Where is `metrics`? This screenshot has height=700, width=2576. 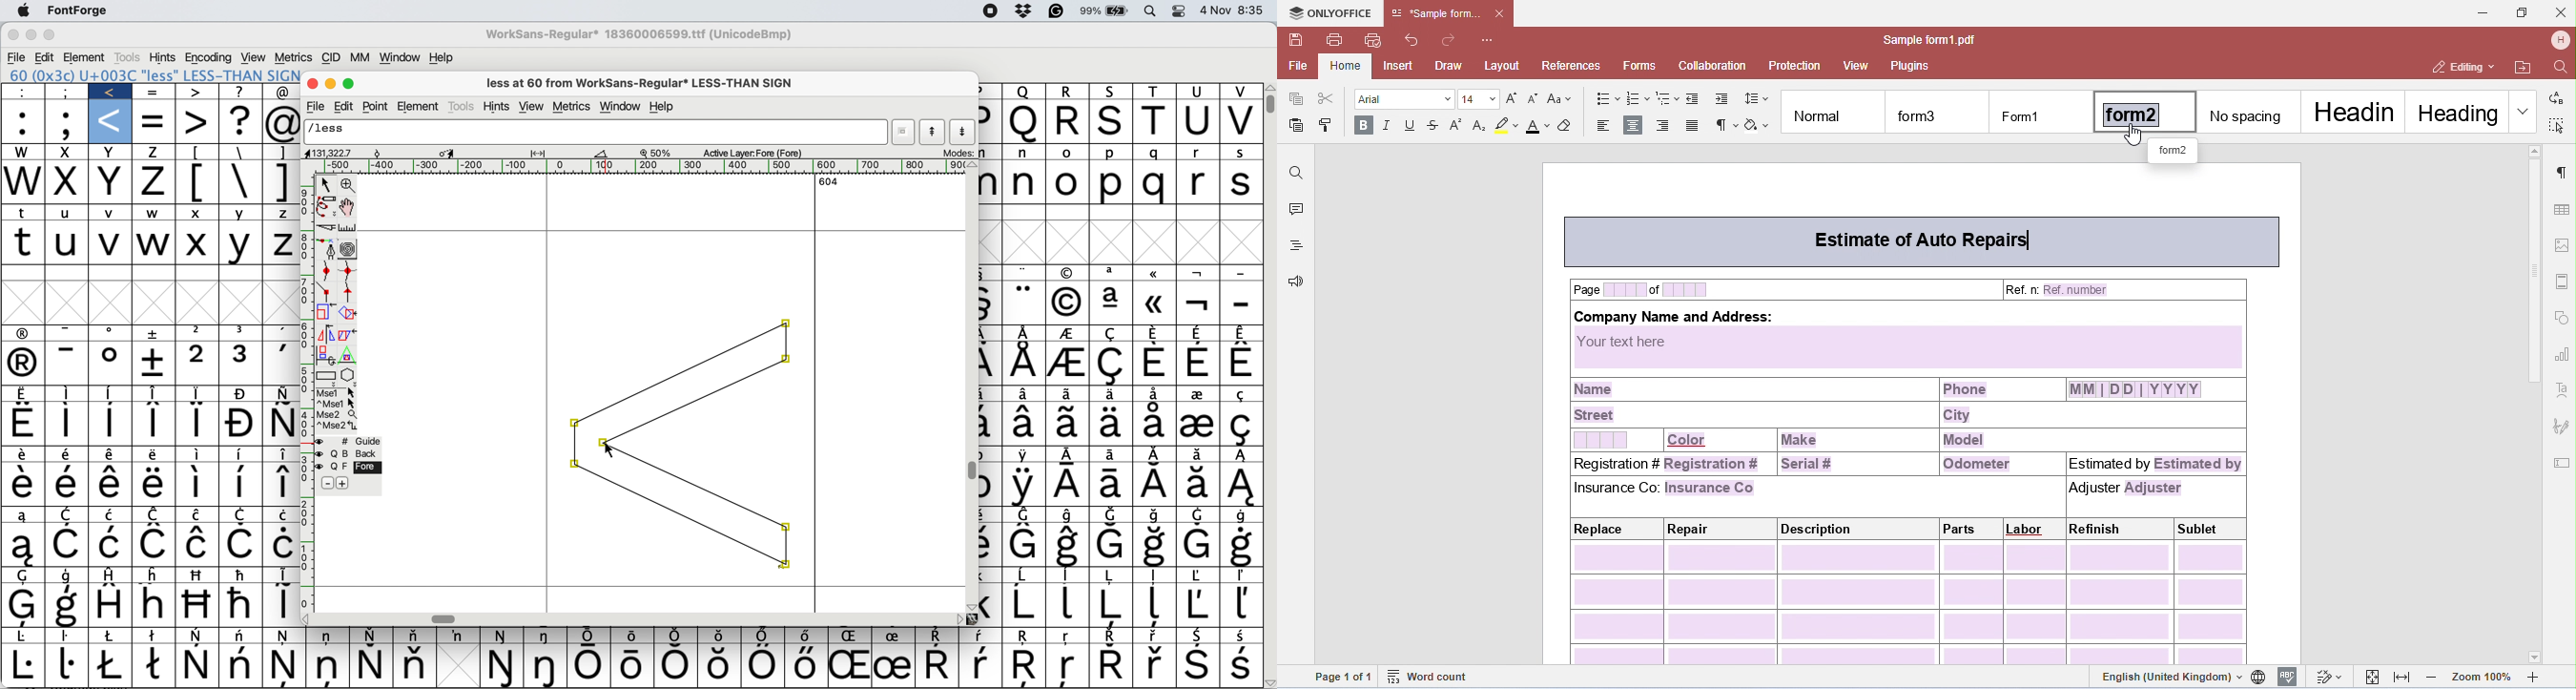
metrics is located at coordinates (293, 58).